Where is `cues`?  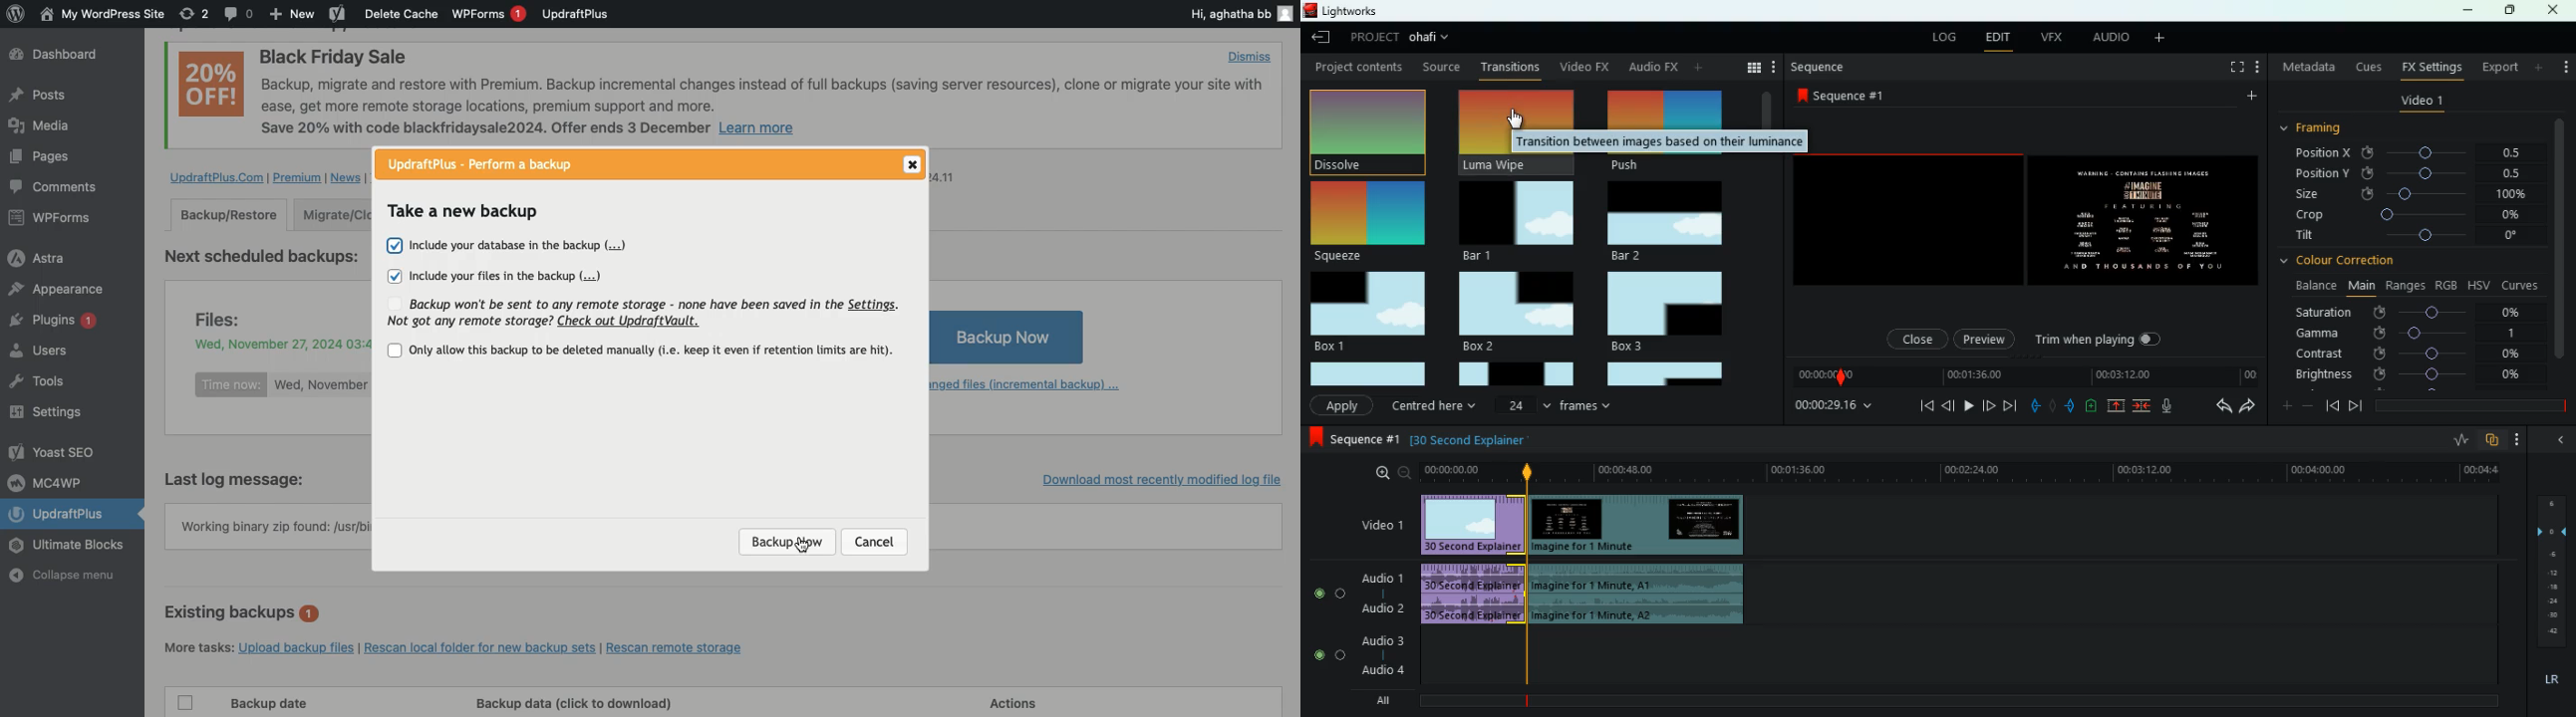 cues is located at coordinates (2370, 67).